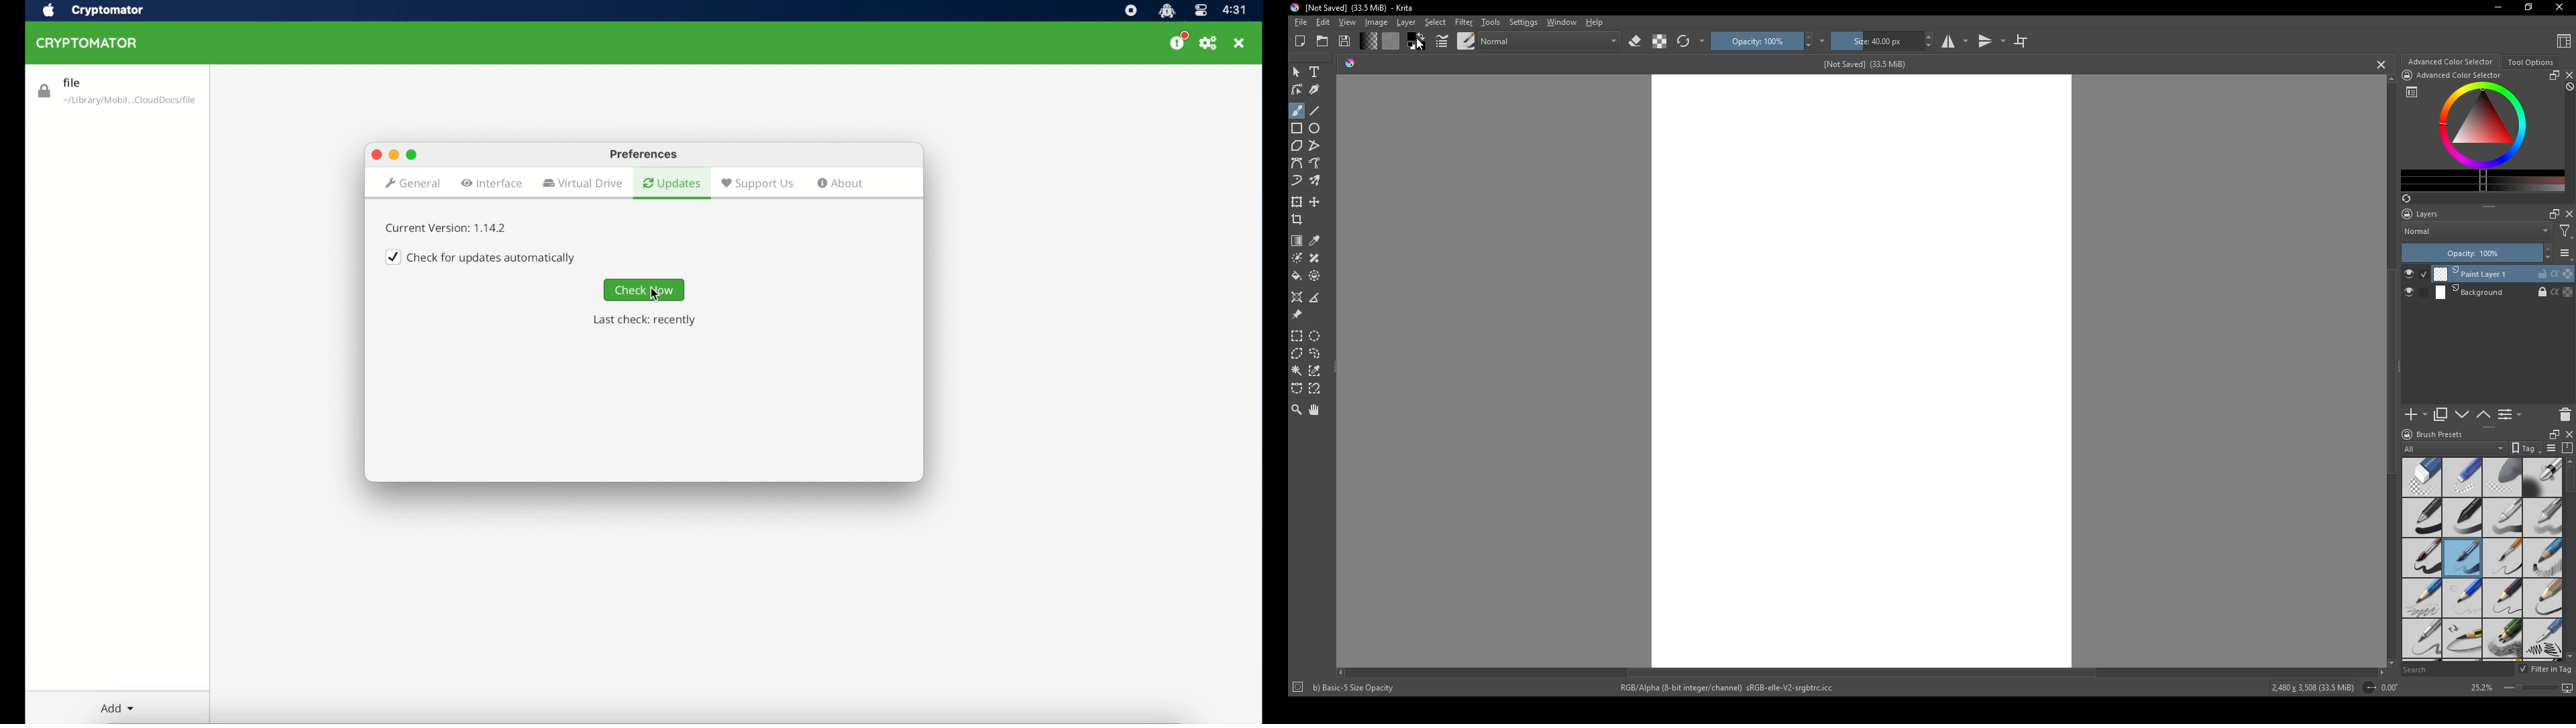 The width and height of the screenshot is (2576, 728). What do you see at coordinates (1317, 258) in the screenshot?
I see `smart patch` at bounding box center [1317, 258].